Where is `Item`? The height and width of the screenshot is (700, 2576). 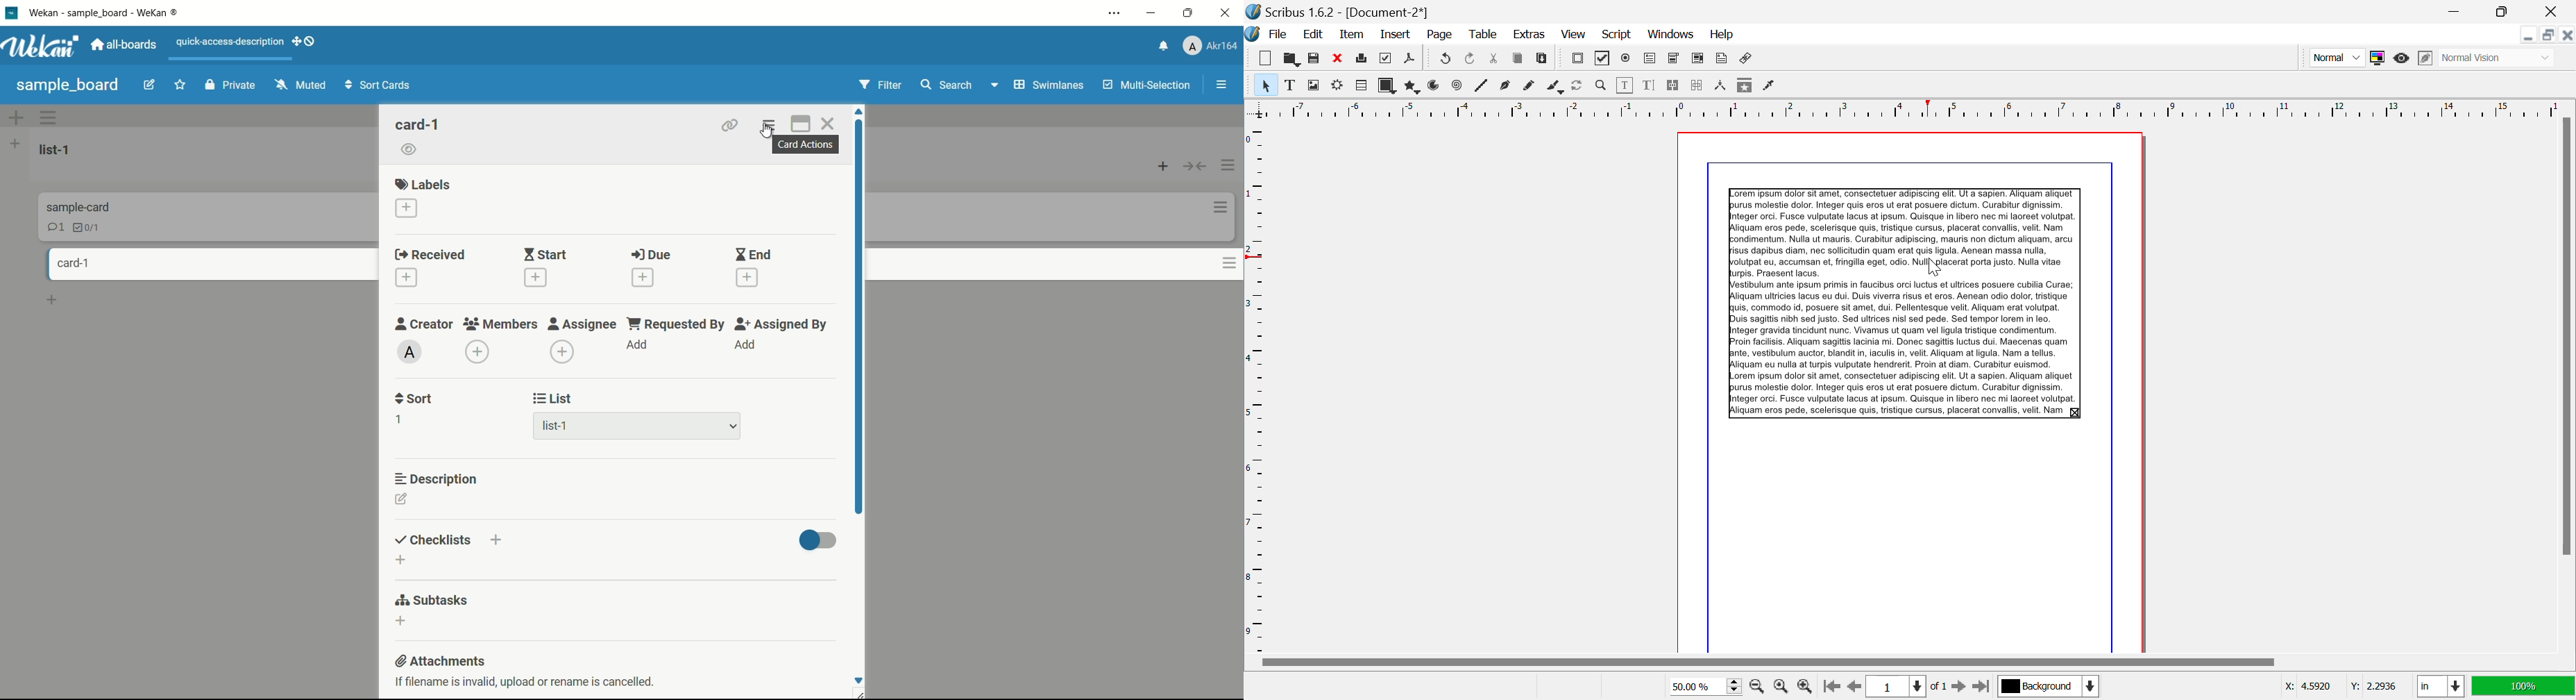
Item is located at coordinates (1353, 35).